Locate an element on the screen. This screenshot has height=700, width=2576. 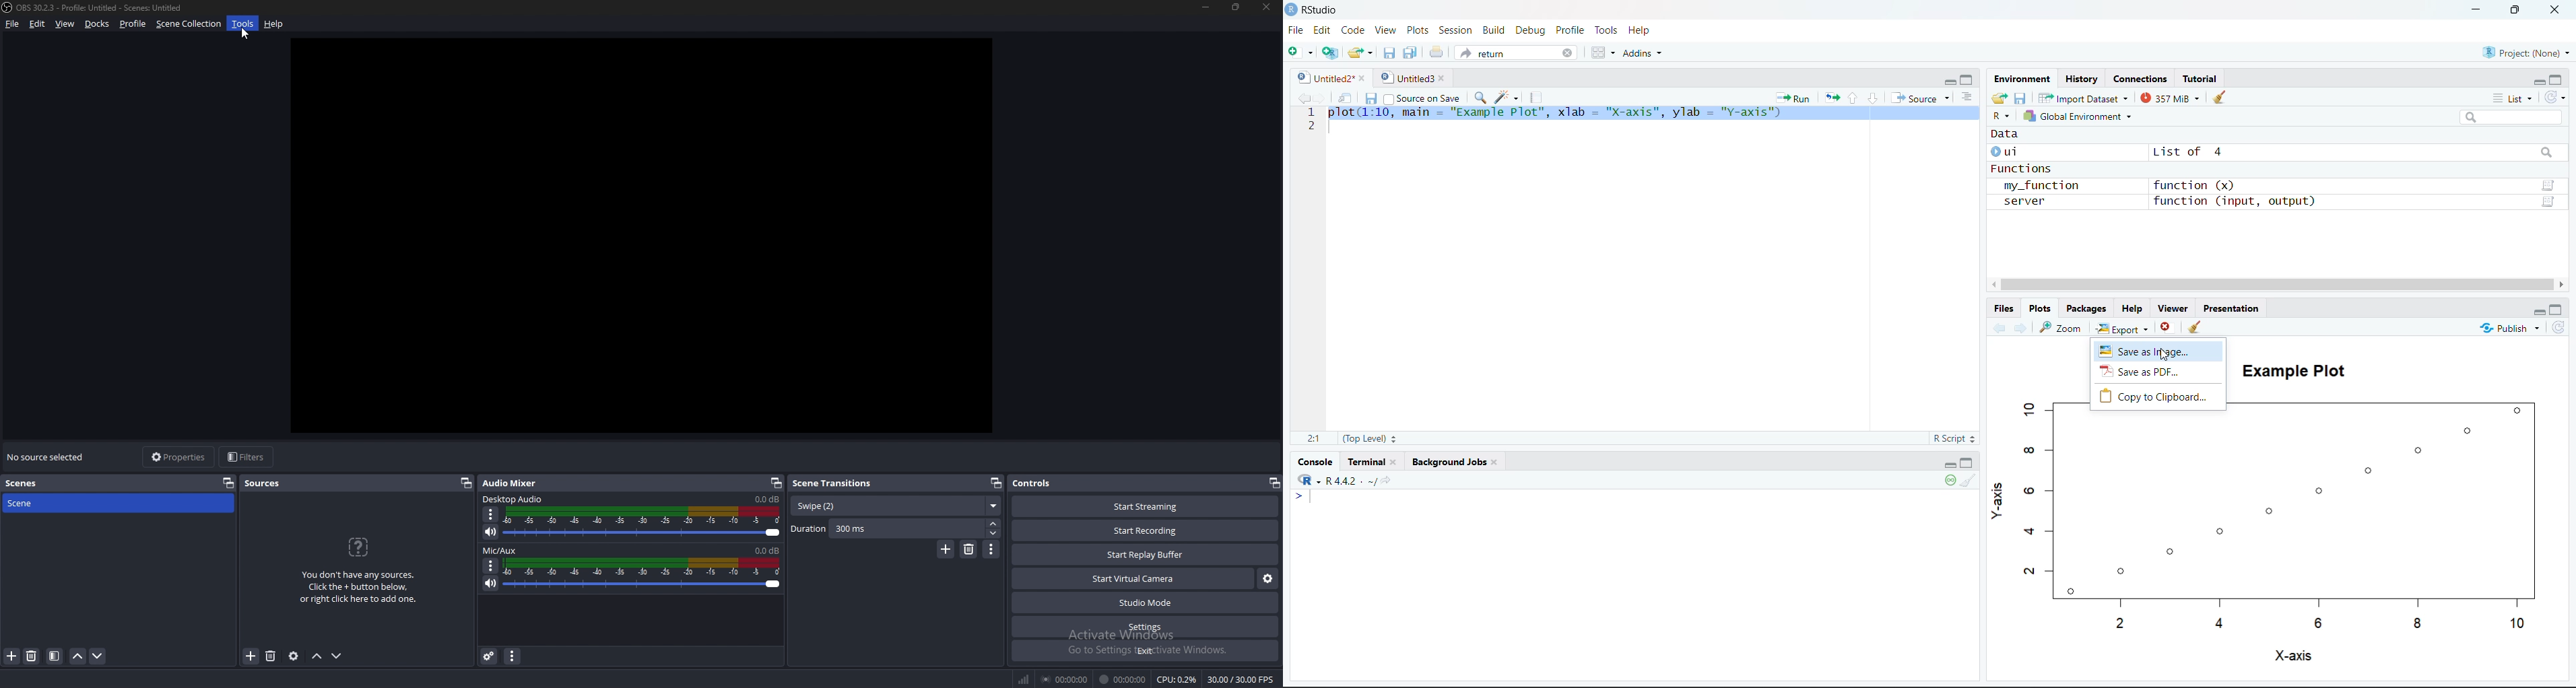
Show document outline (Ctrl + Shift + O) is located at coordinates (1965, 96).